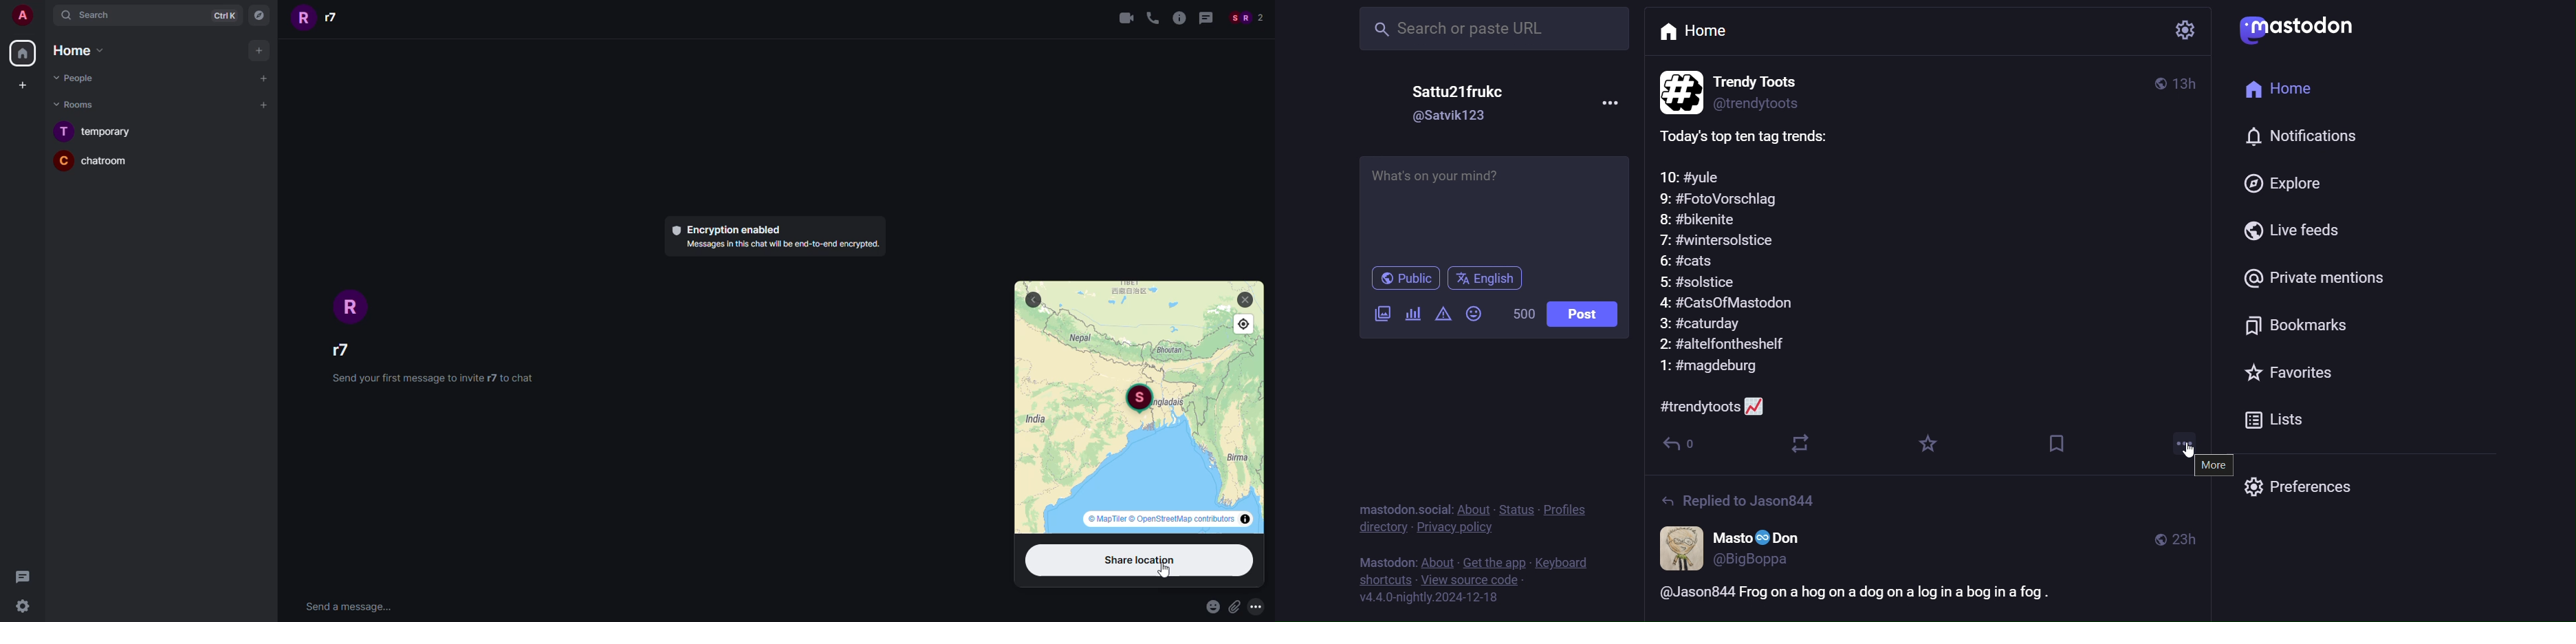  Describe the element at coordinates (1142, 560) in the screenshot. I see `share location` at that location.